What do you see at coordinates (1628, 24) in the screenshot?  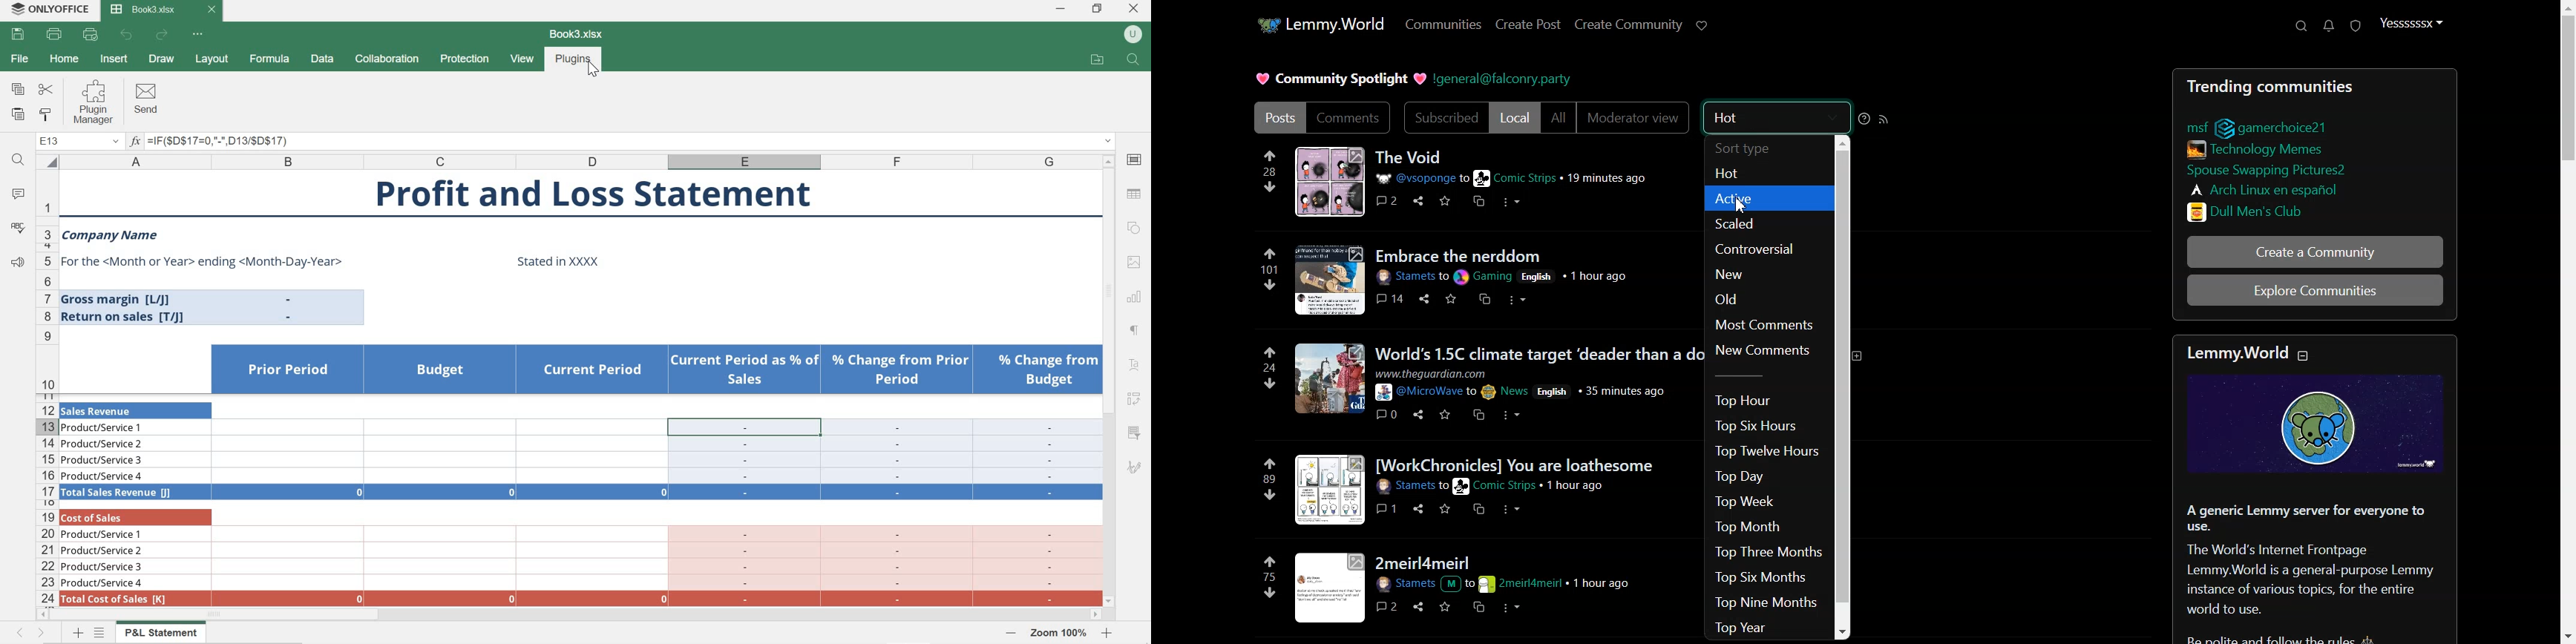 I see `Create Community` at bounding box center [1628, 24].